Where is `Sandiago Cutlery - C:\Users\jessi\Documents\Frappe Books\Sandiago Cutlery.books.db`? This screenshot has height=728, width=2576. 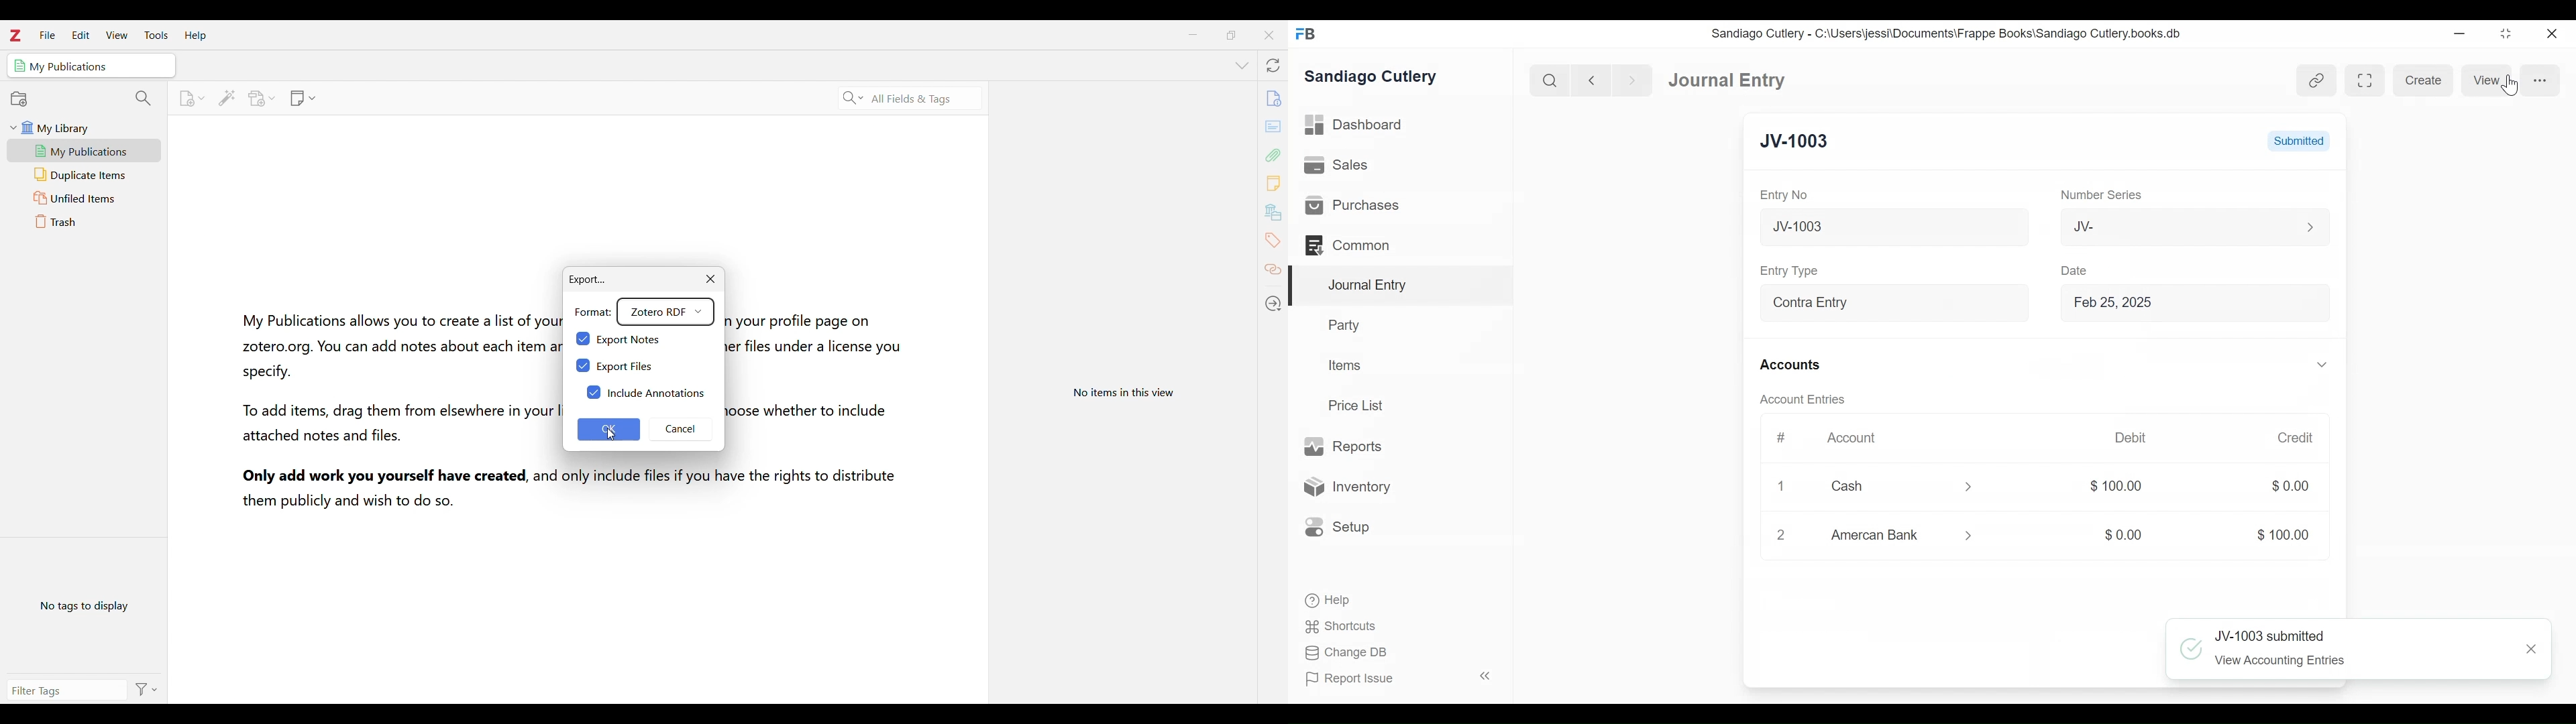 Sandiago Cutlery - C:\Users\jessi\Documents\Frappe Books\Sandiago Cutlery.books.db is located at coordinates (1949, 35).